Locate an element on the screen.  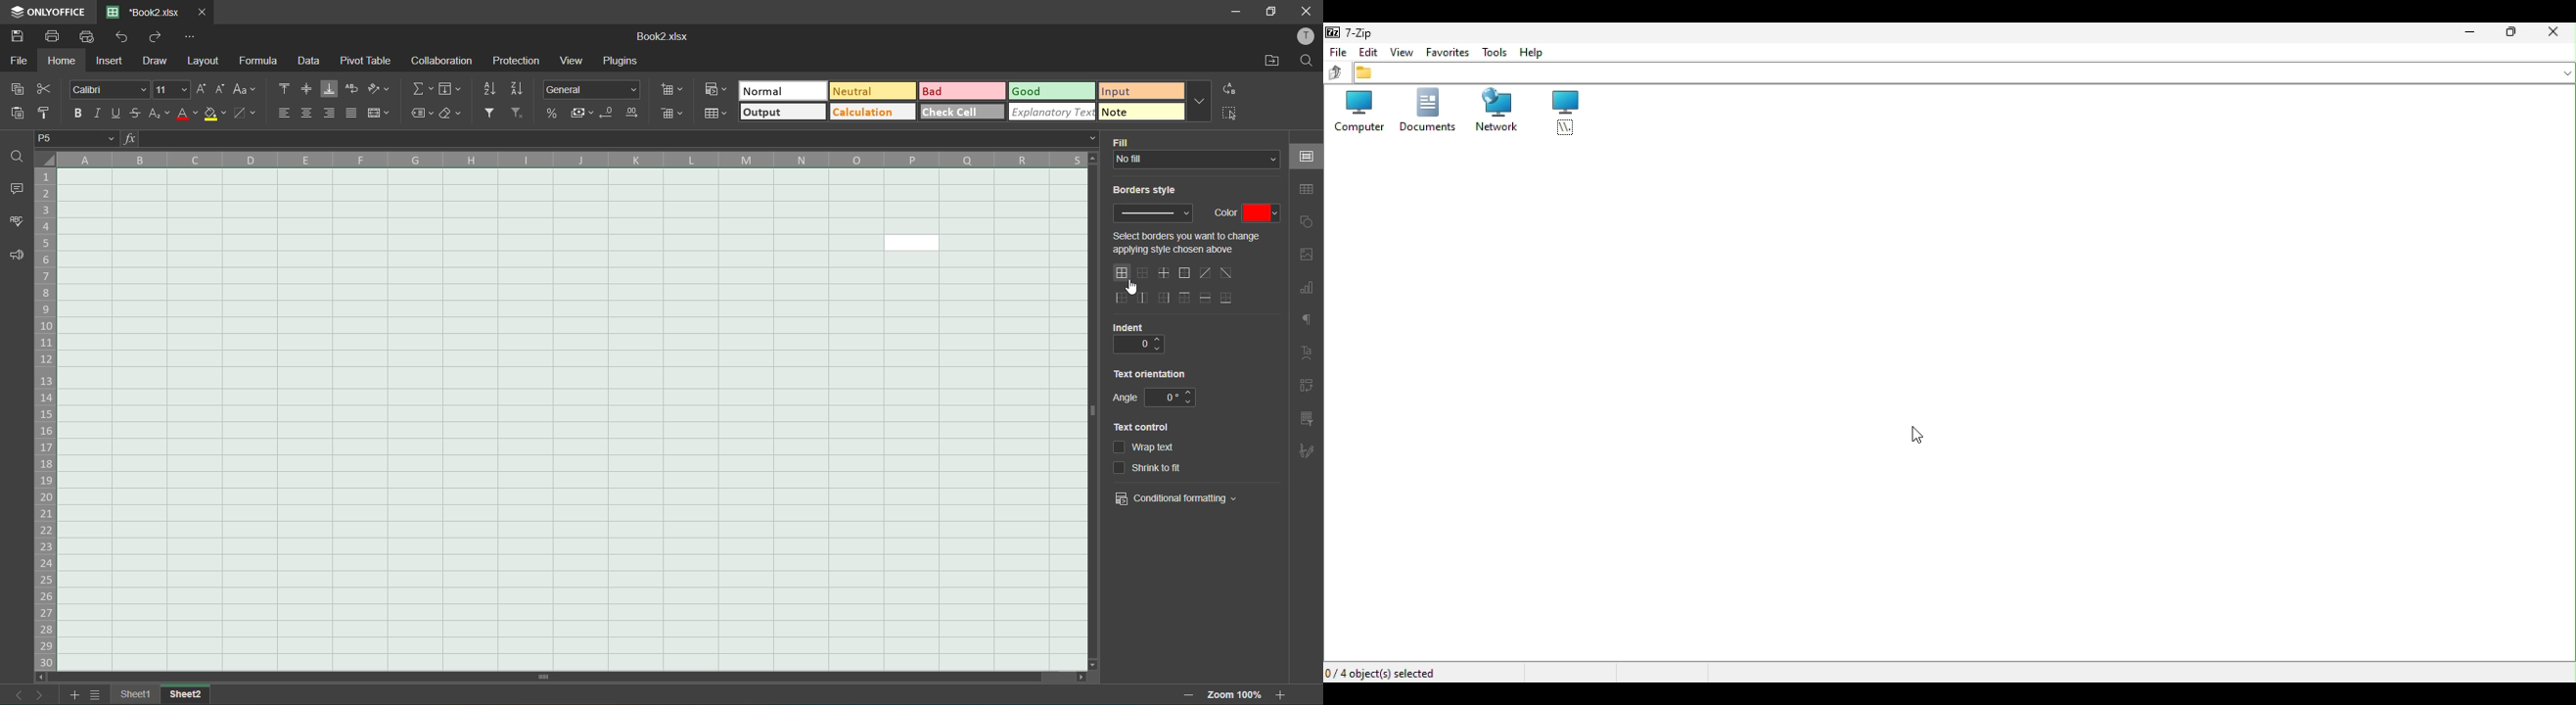
wrap text is located at coordinates (1145, 447).